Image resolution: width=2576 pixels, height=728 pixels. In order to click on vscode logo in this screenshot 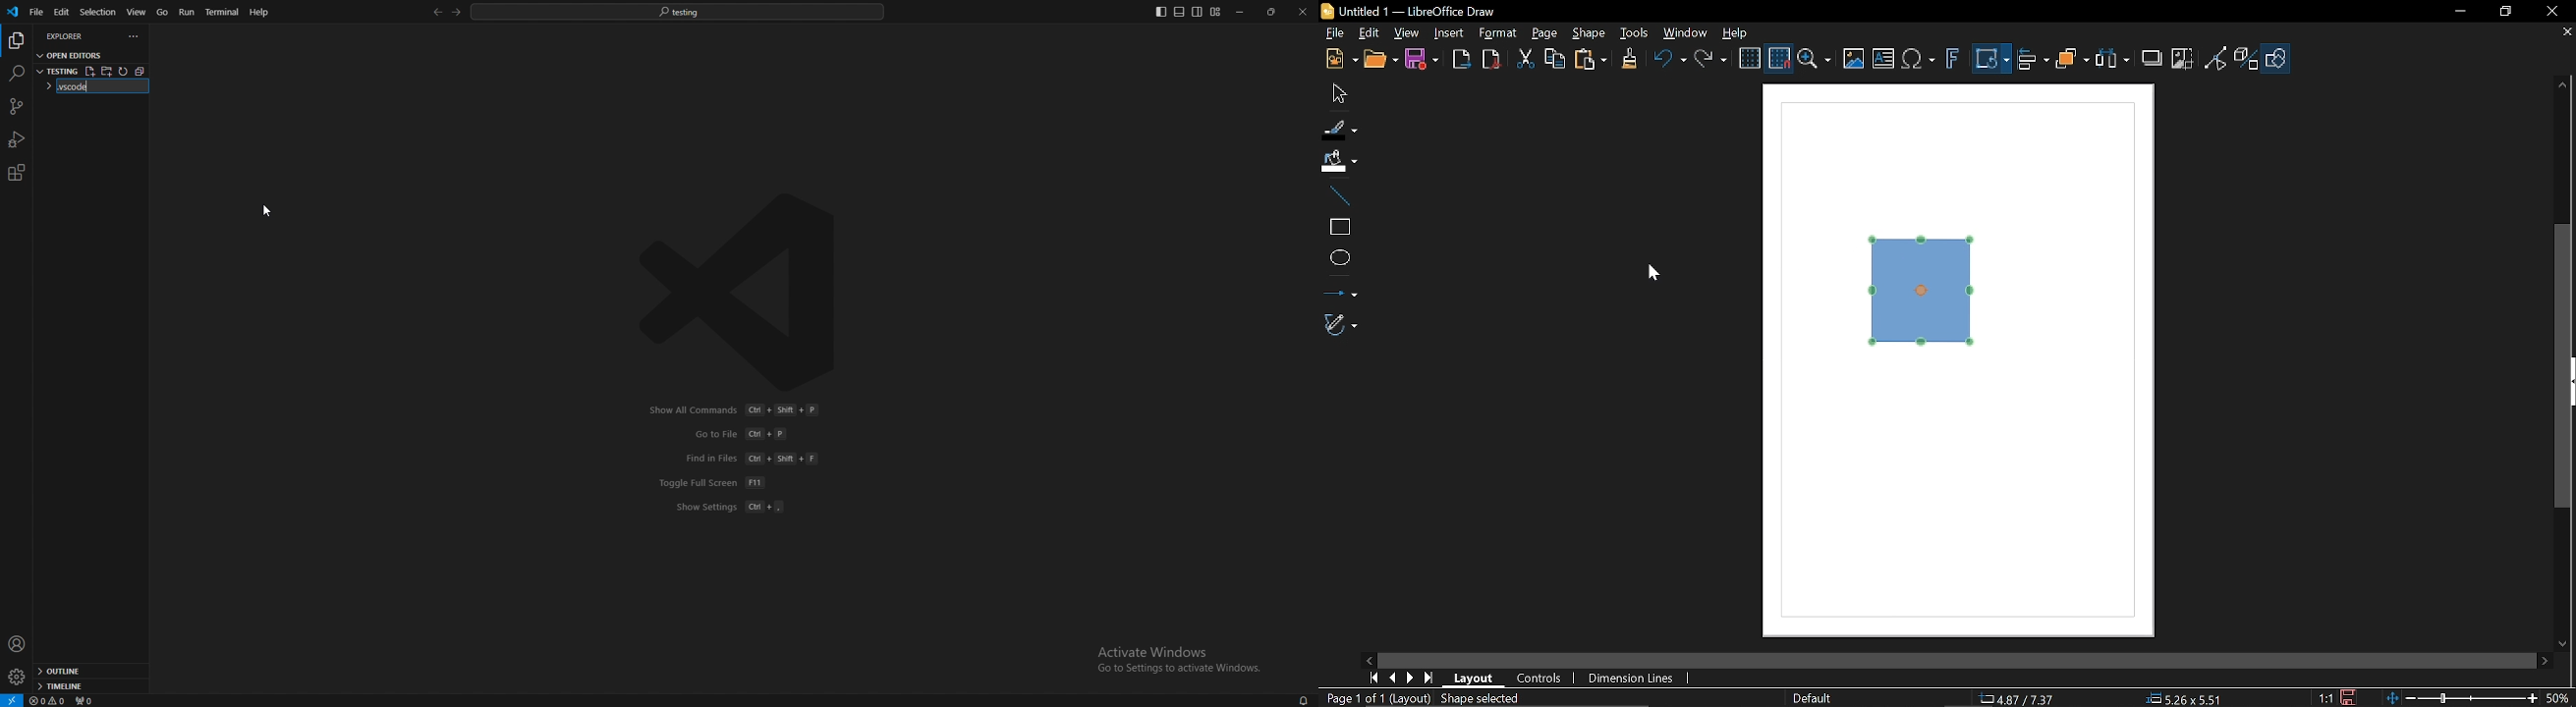, I will do `click(746, 292)`.